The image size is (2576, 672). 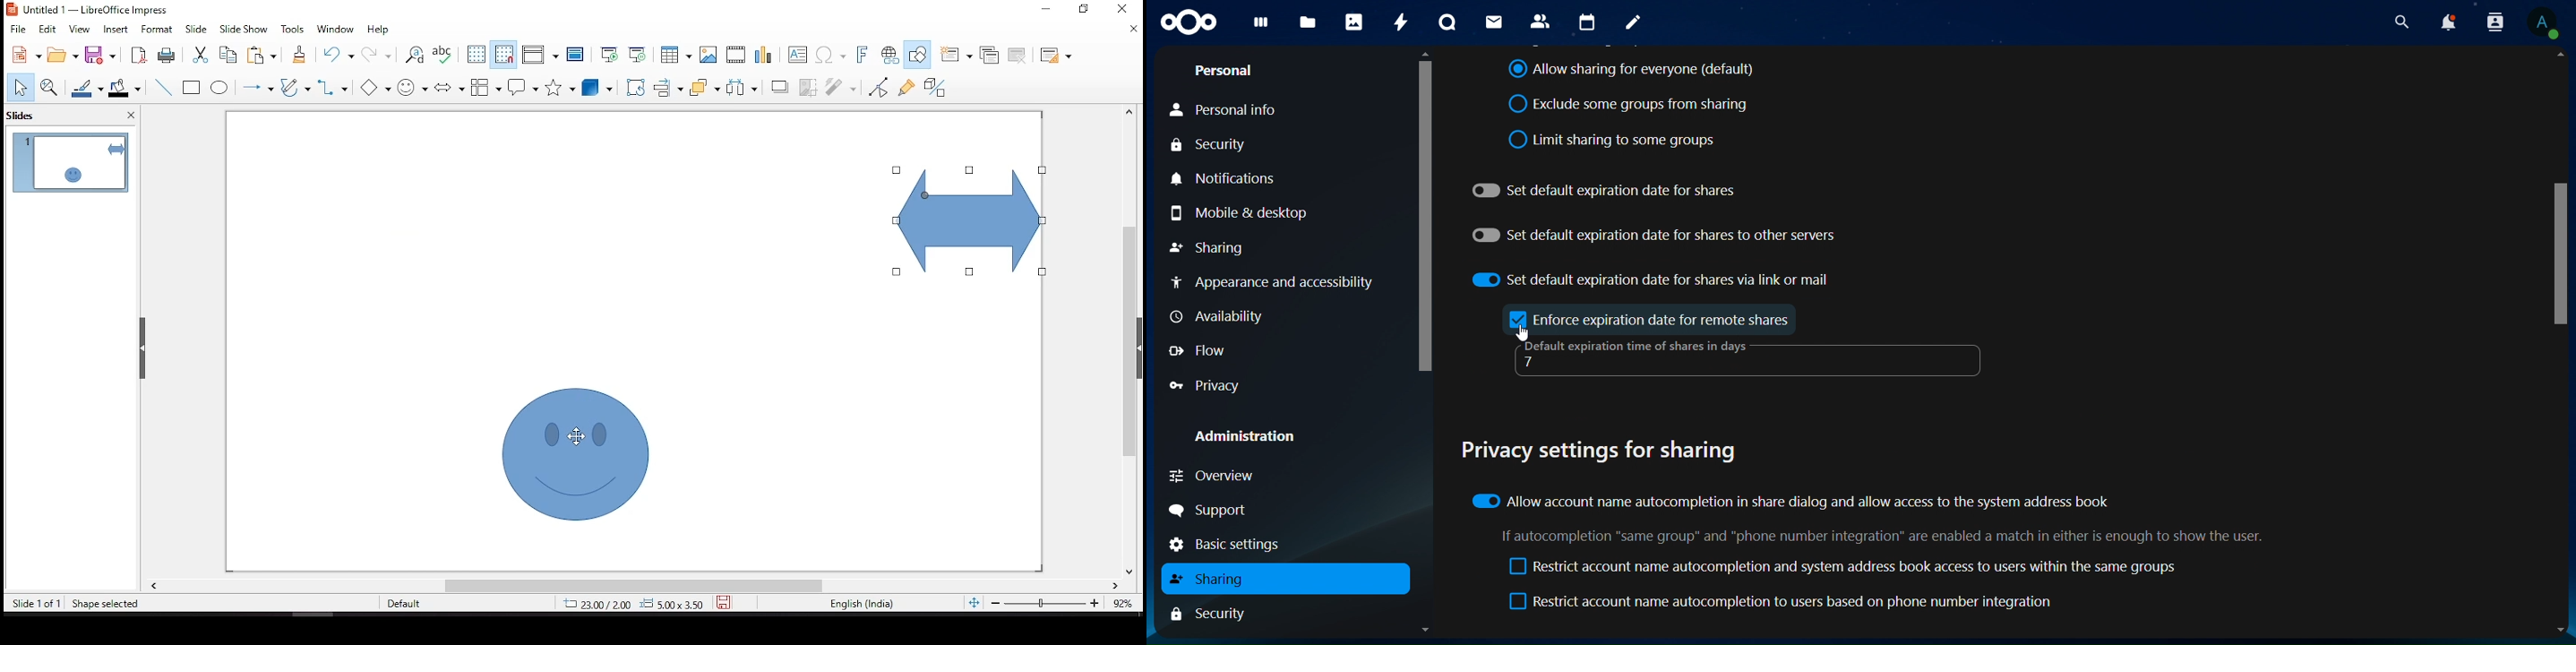 What do you see at coordinates (503, 55) in the screenshot?
I see `snap to grid` at bounding box center [503, 55].